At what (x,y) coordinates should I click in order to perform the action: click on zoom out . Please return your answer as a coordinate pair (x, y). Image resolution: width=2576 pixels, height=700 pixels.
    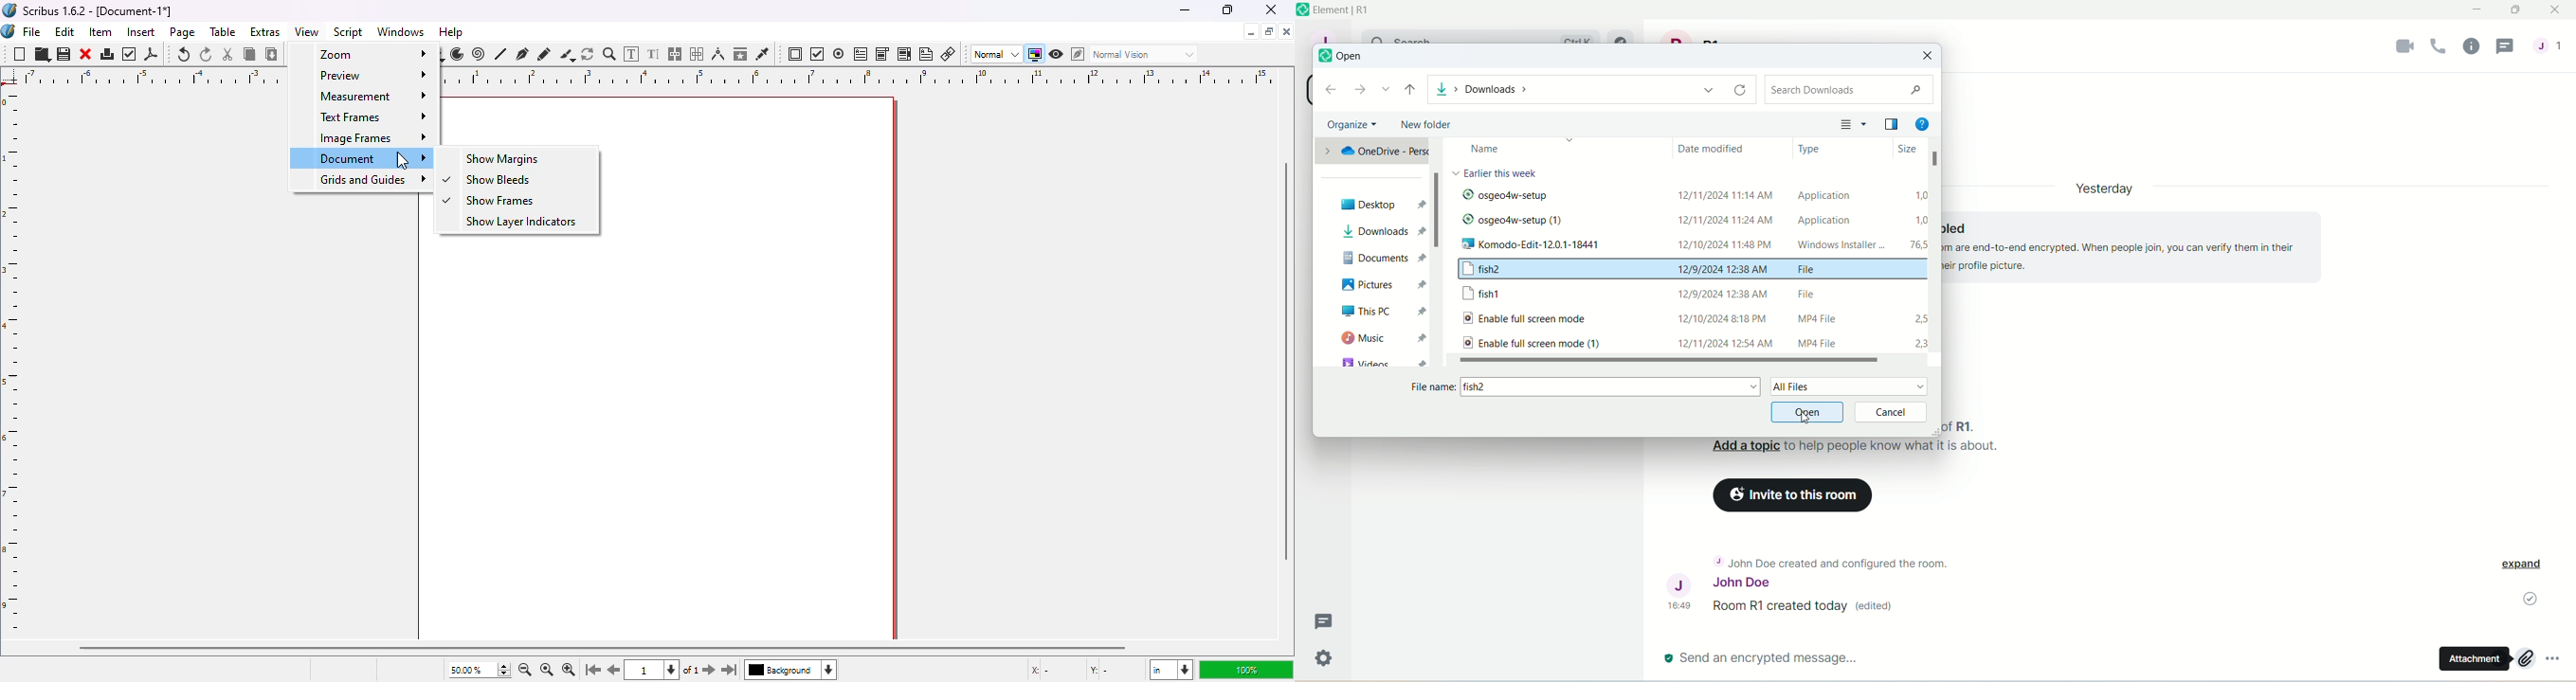
    Looking at the image, I should click on (524, 670).